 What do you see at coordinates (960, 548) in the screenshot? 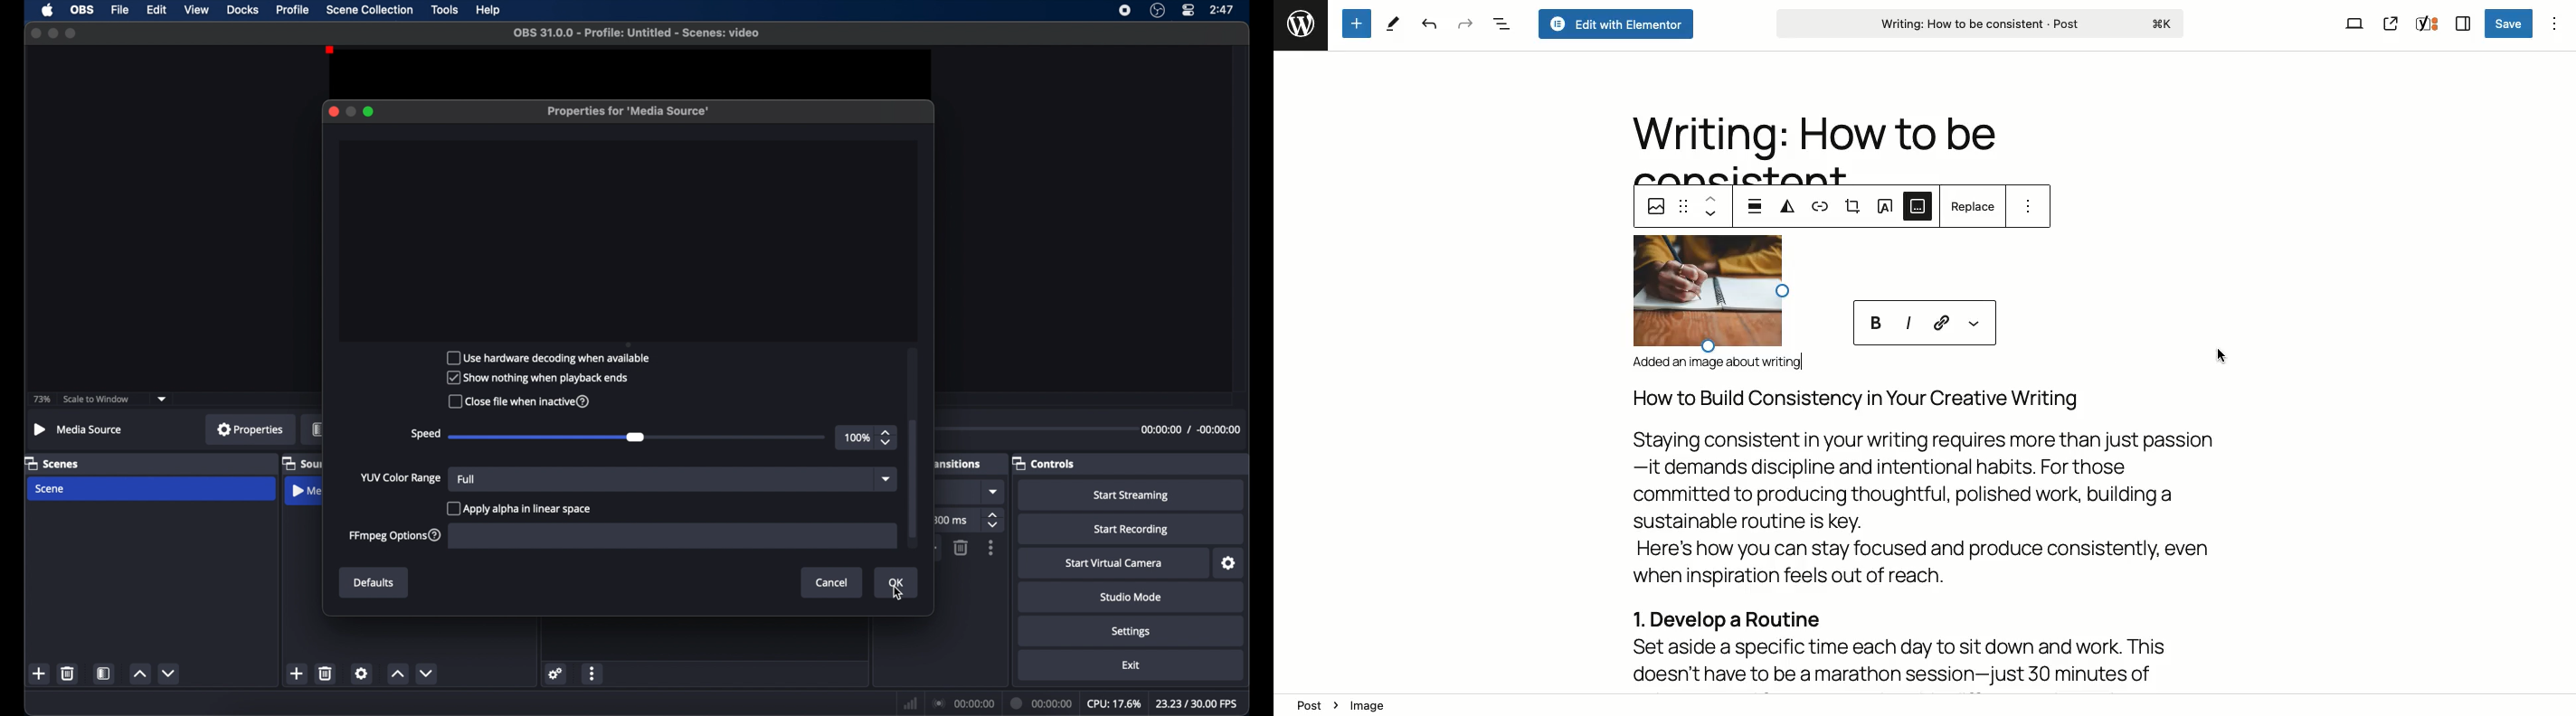
I see `delete` at bounding box center [960, 548].